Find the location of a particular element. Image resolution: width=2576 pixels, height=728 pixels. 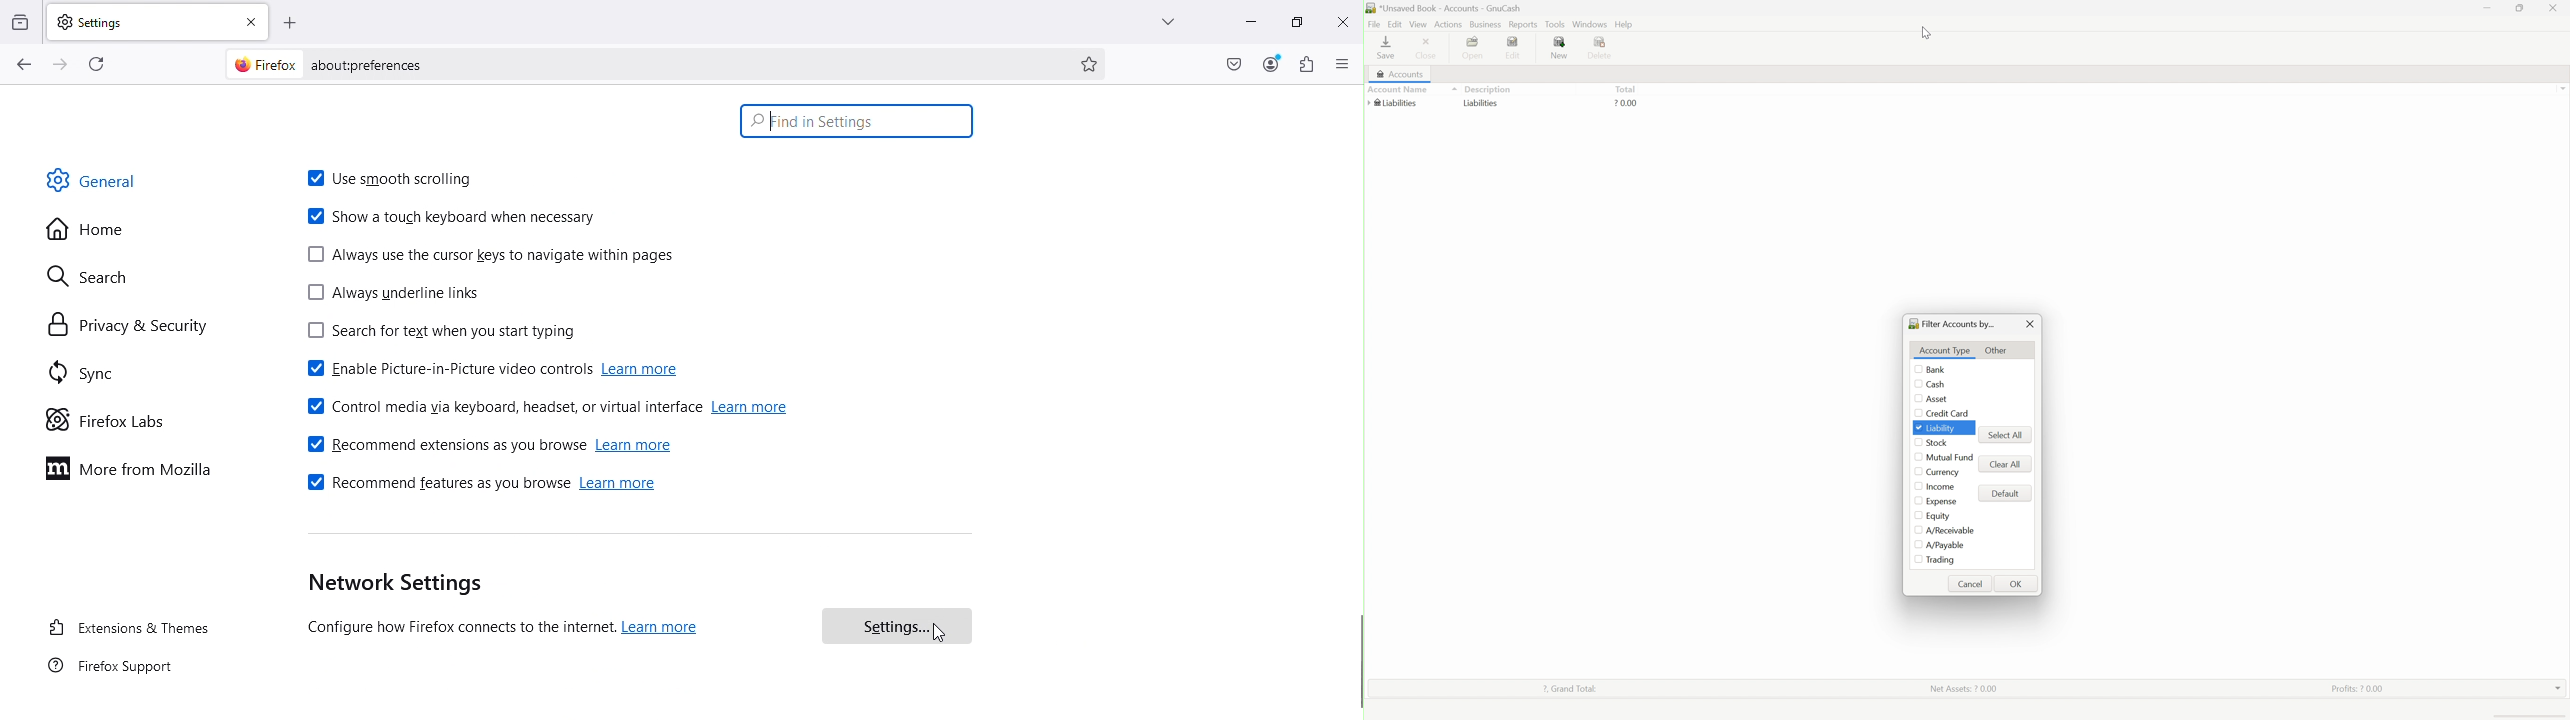

Search bar is located at coordinates (857, 119).